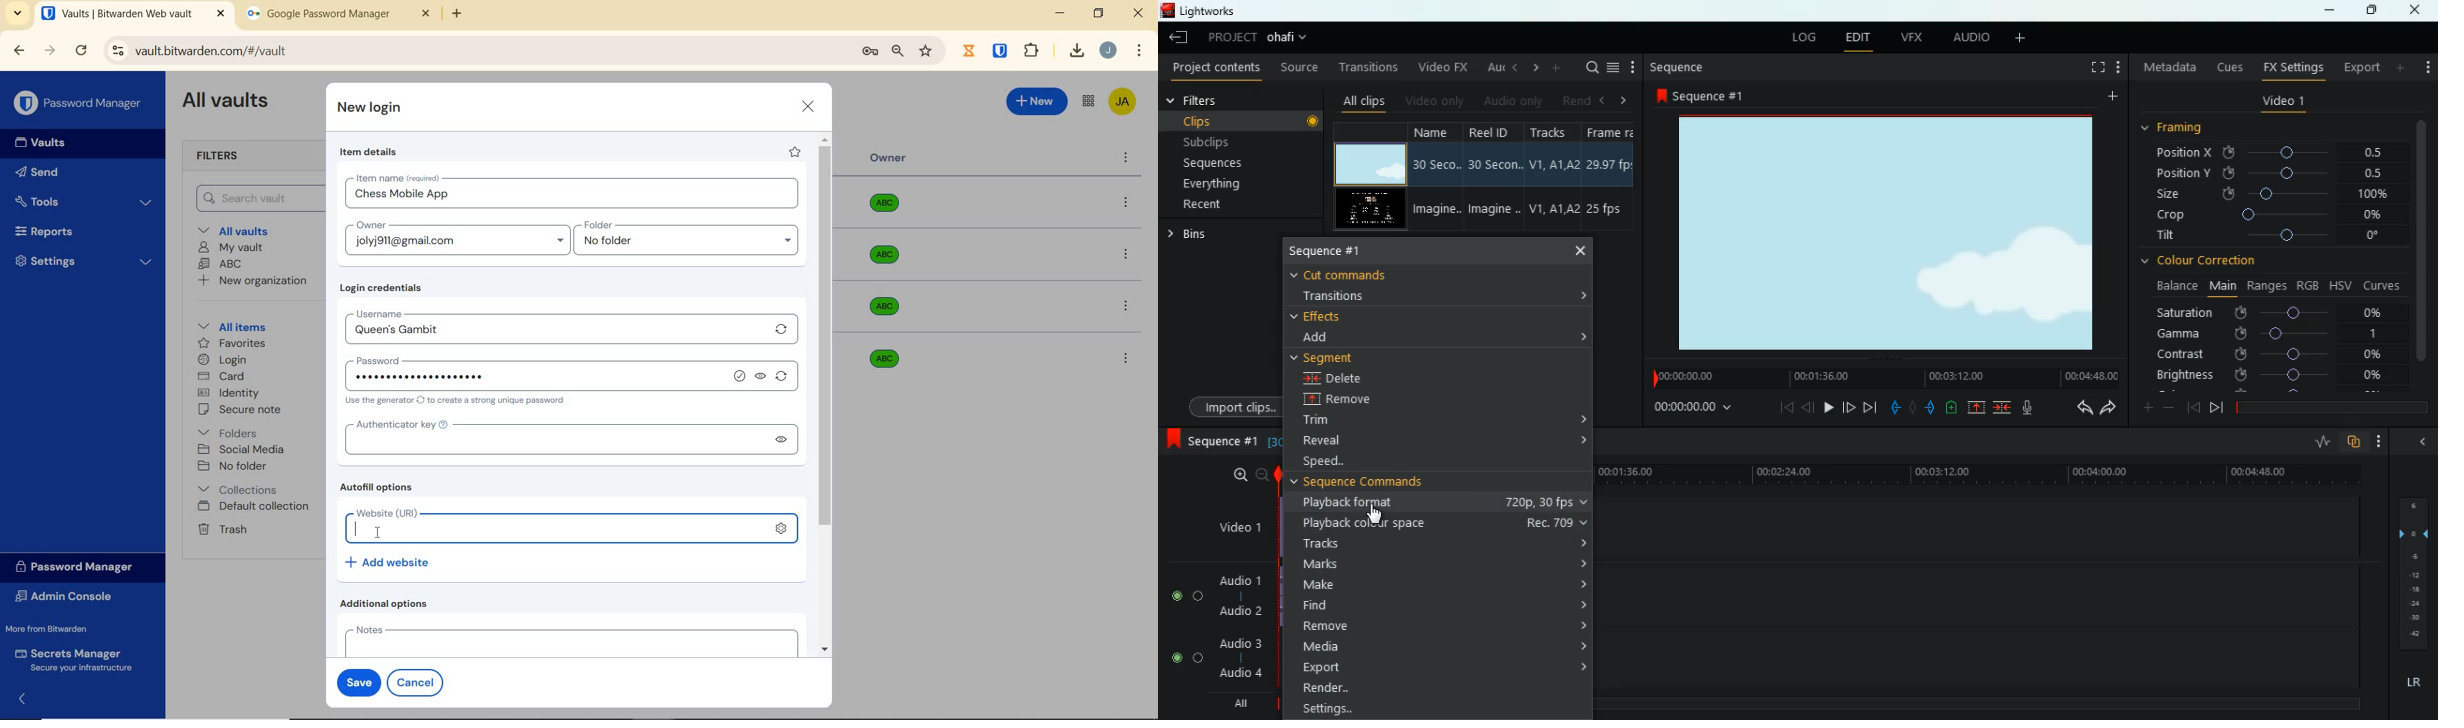  I want to click on search tabs, so click(17, 15).